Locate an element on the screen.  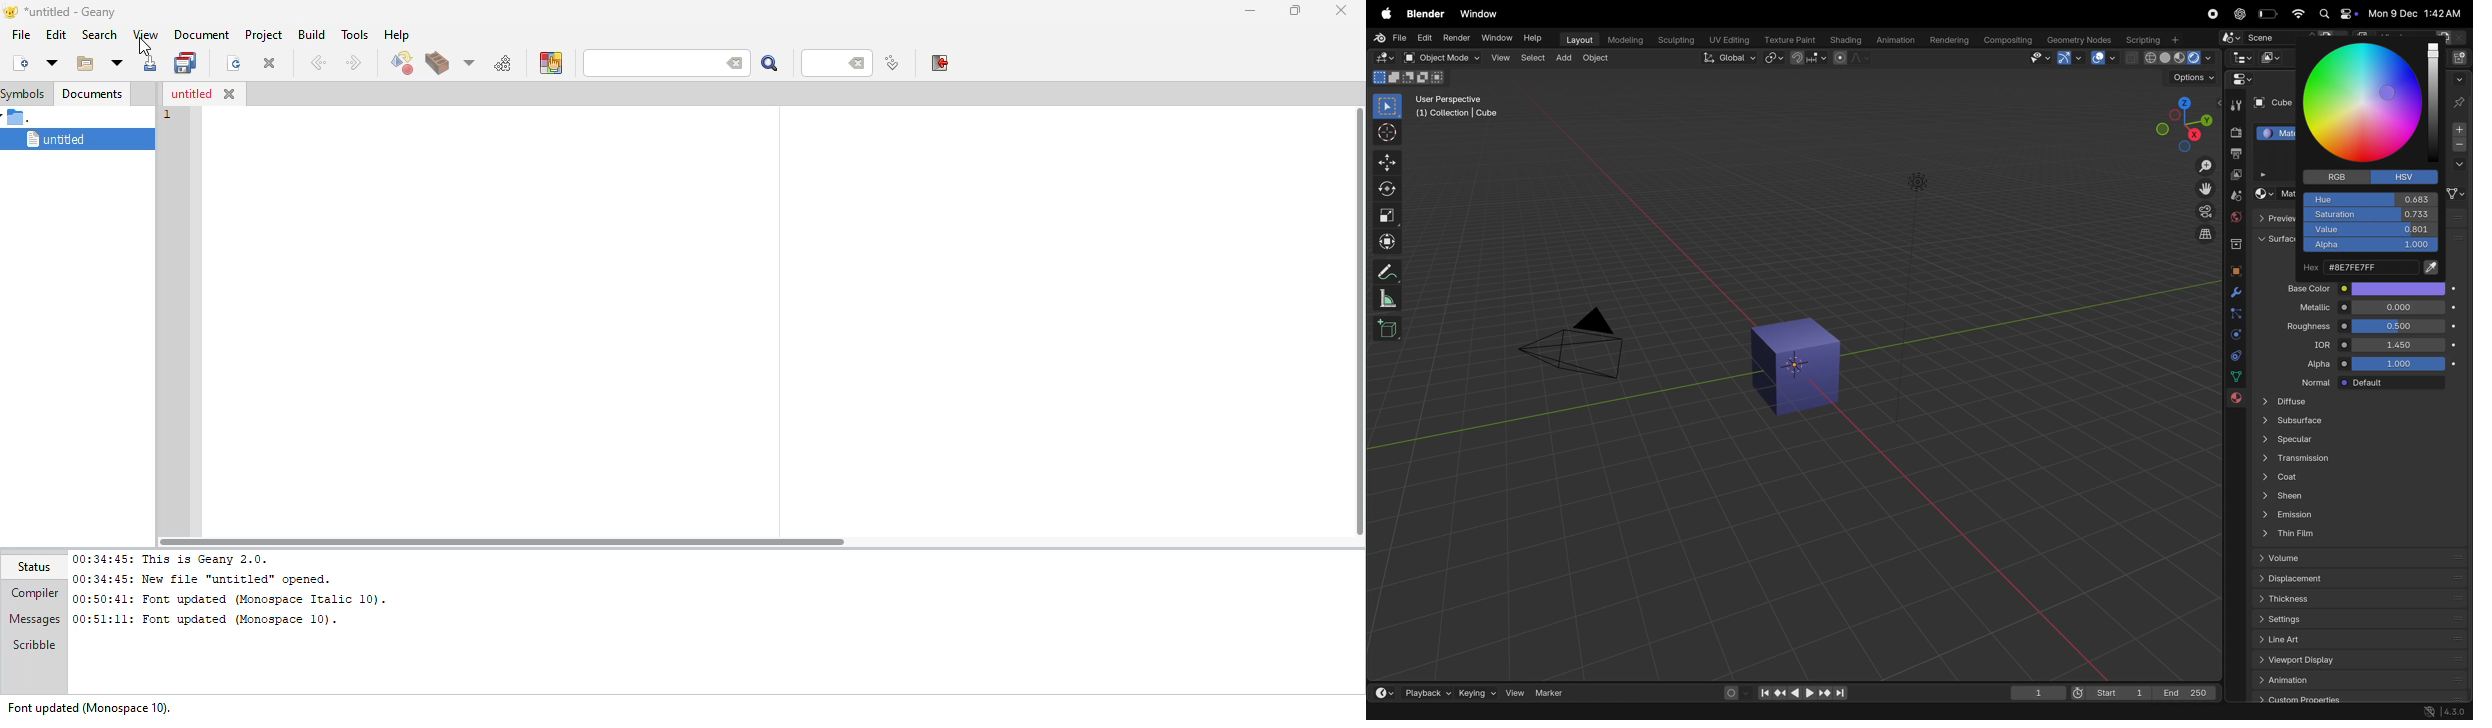
1 is located at coordinates (2038, 693).